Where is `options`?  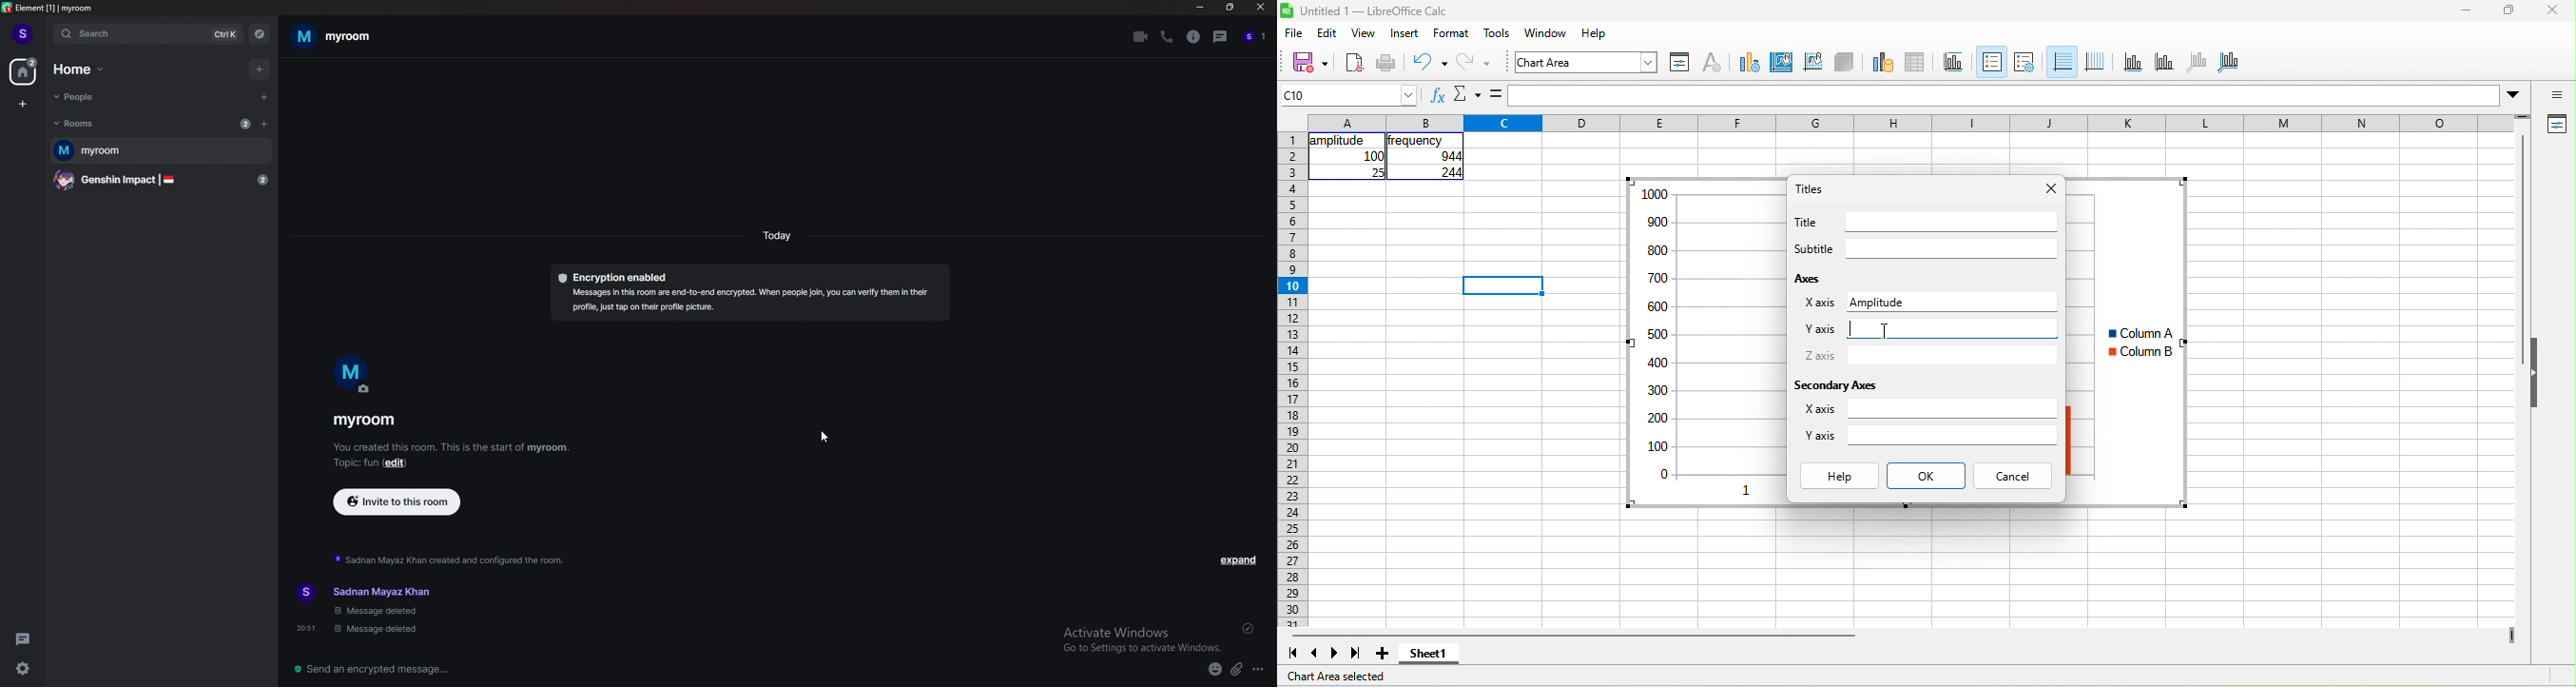
options is located at coordinates (1260, 668).